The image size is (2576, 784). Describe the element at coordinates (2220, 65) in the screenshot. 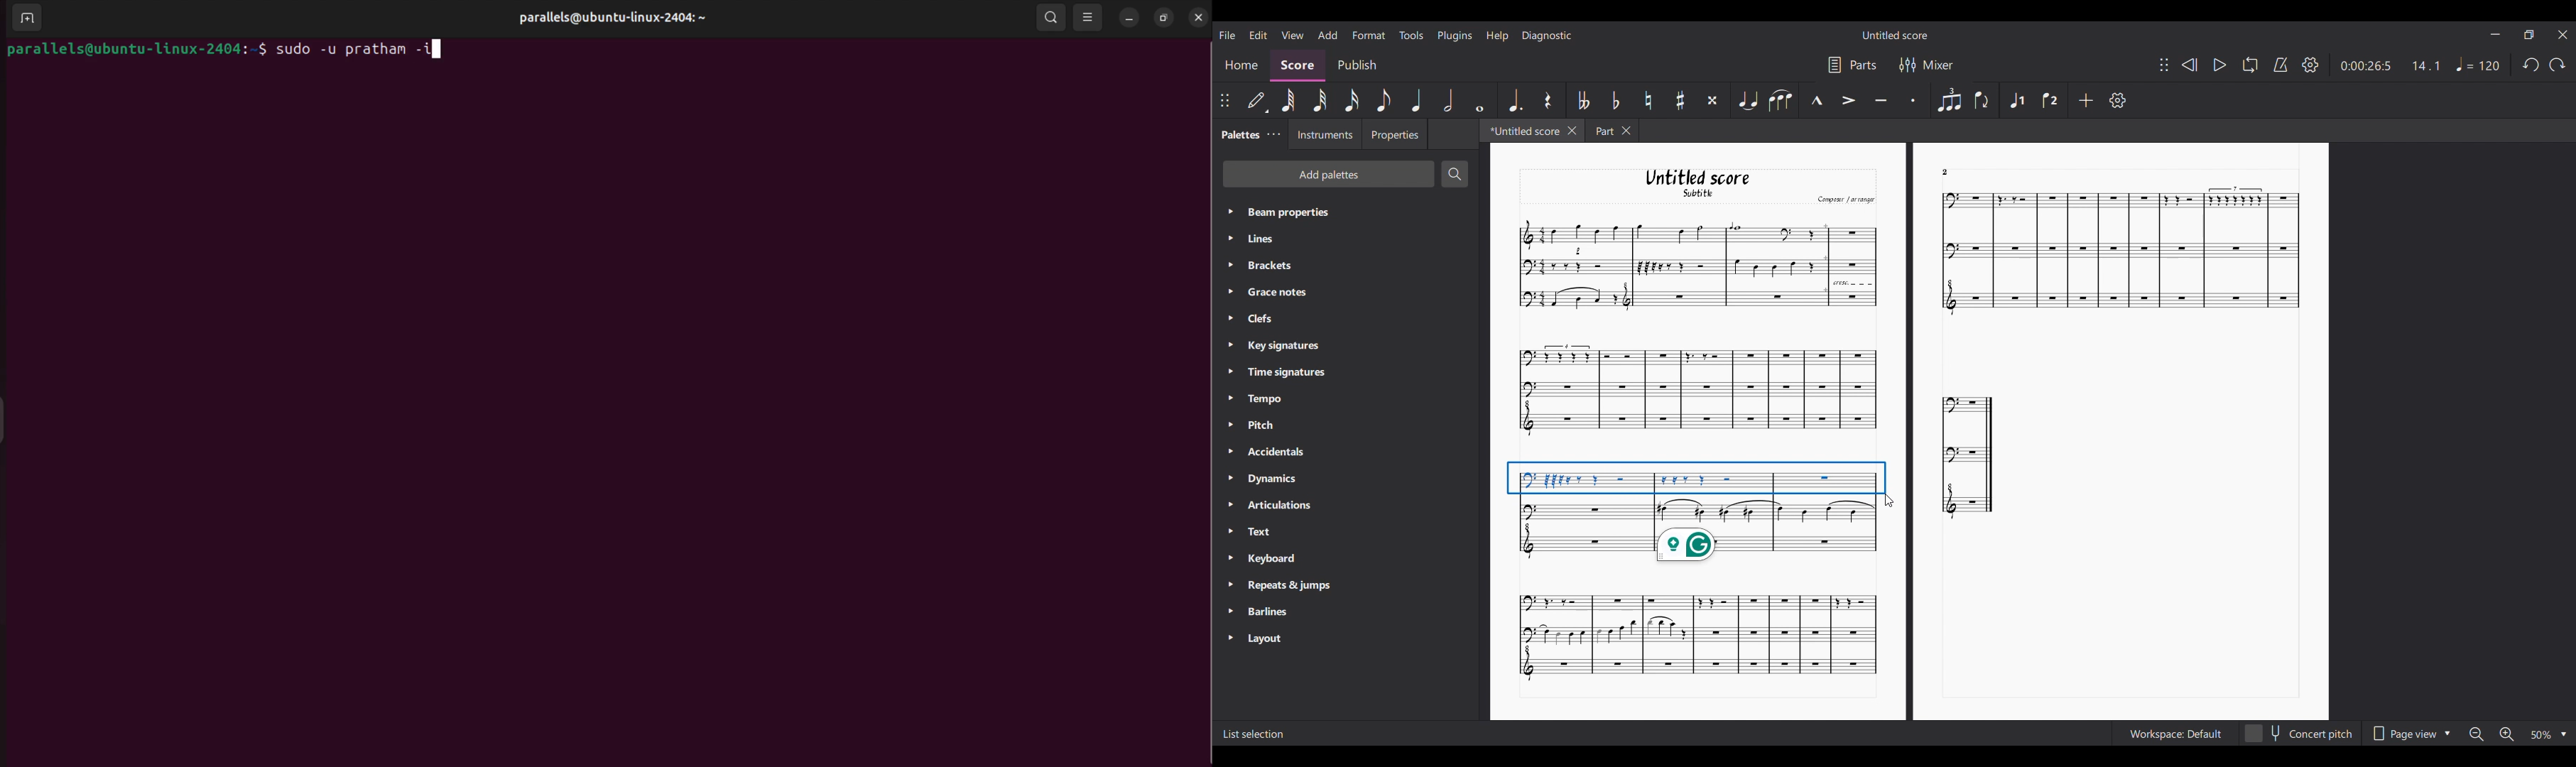

I see `Play` at that location.